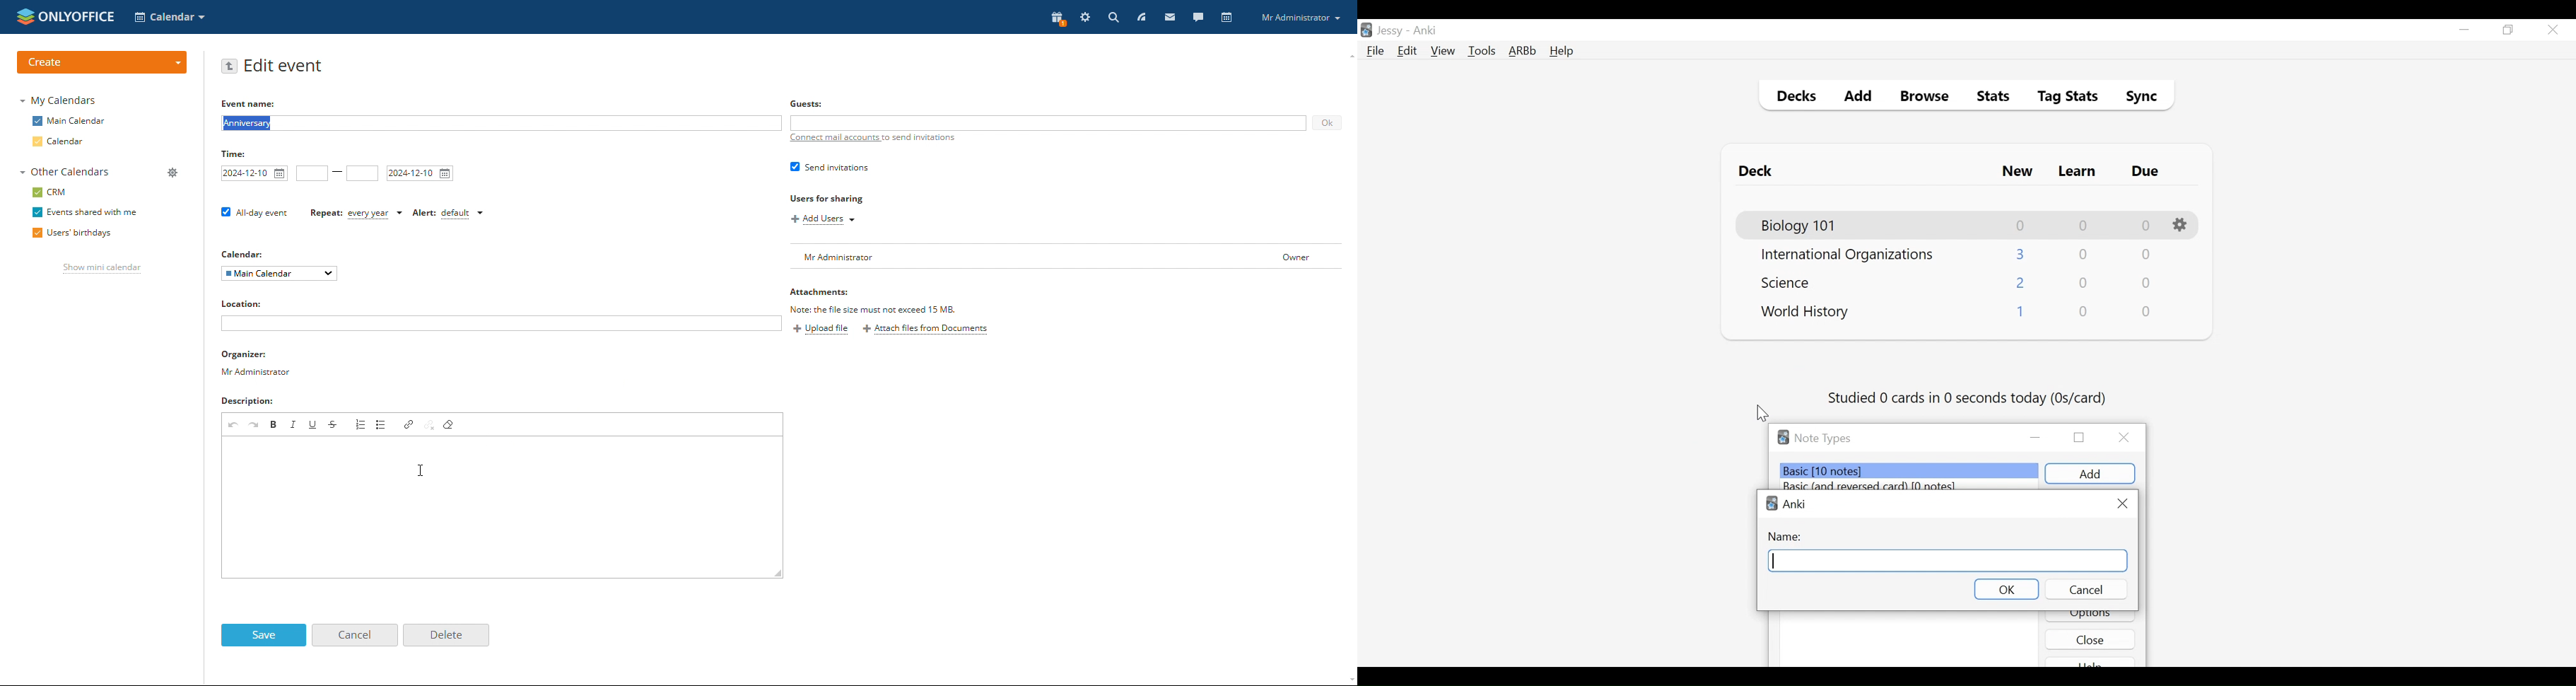  I want to click on create, so click(102, 63).